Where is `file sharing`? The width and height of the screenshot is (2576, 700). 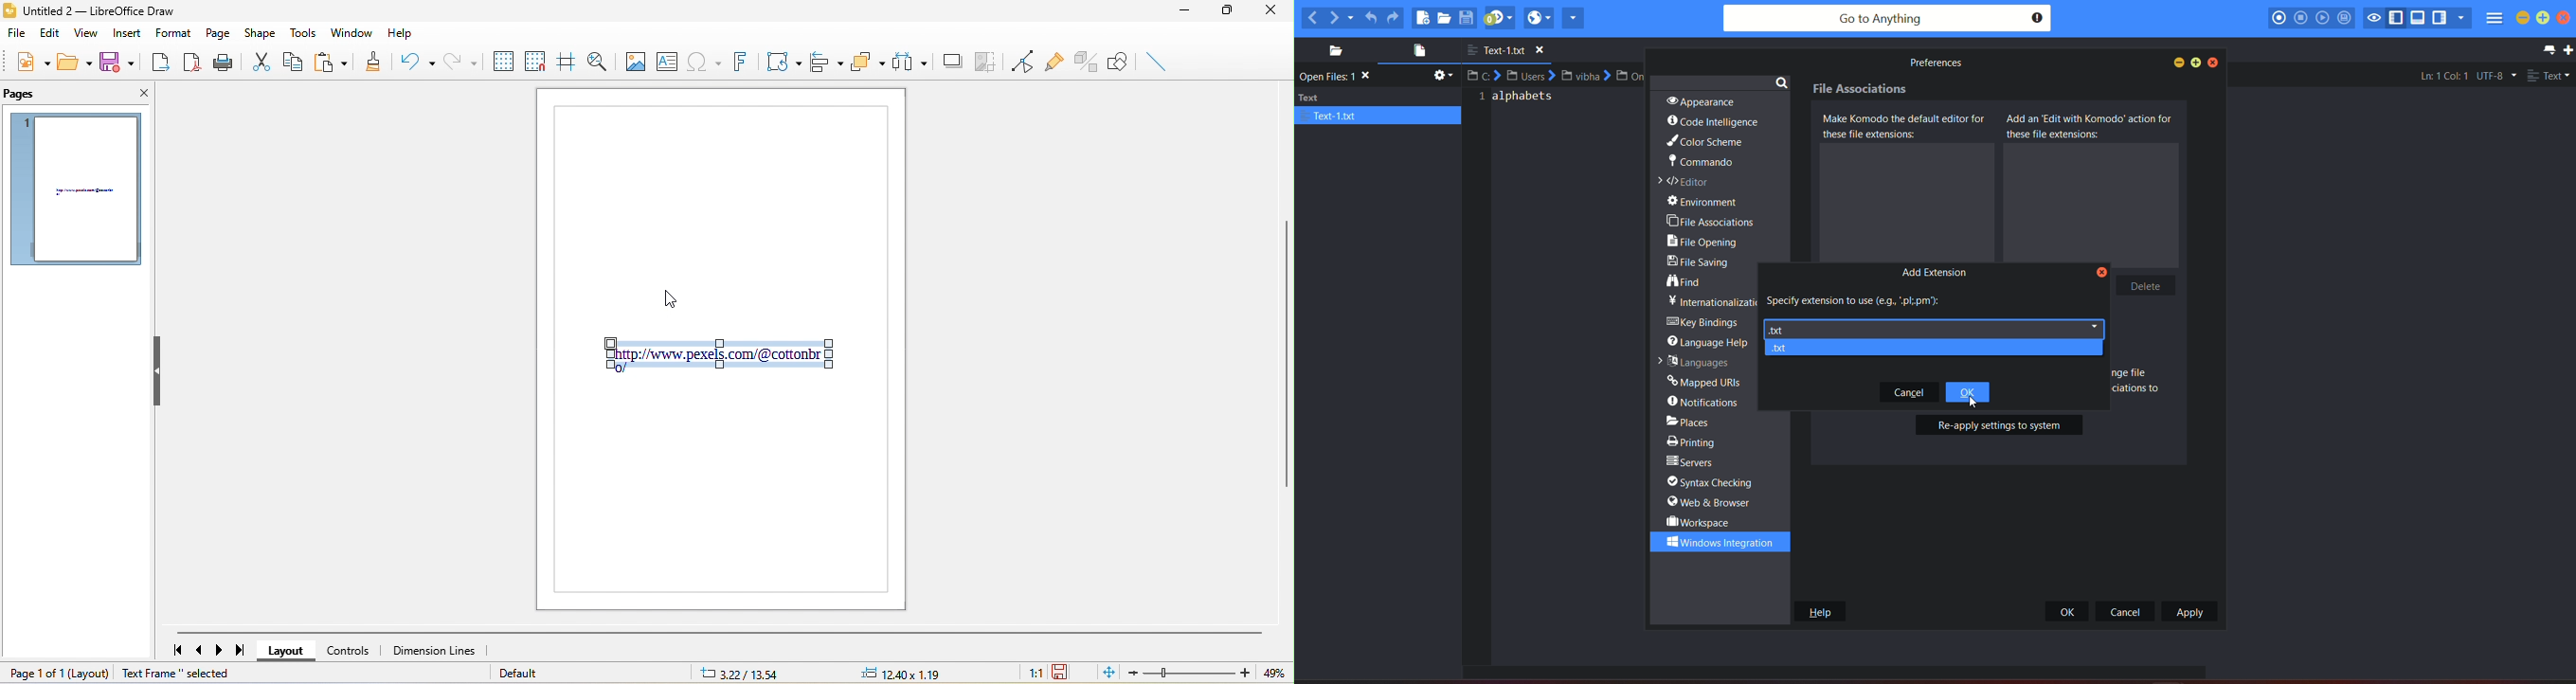
file sharing is located at coordinates (1703, 264).